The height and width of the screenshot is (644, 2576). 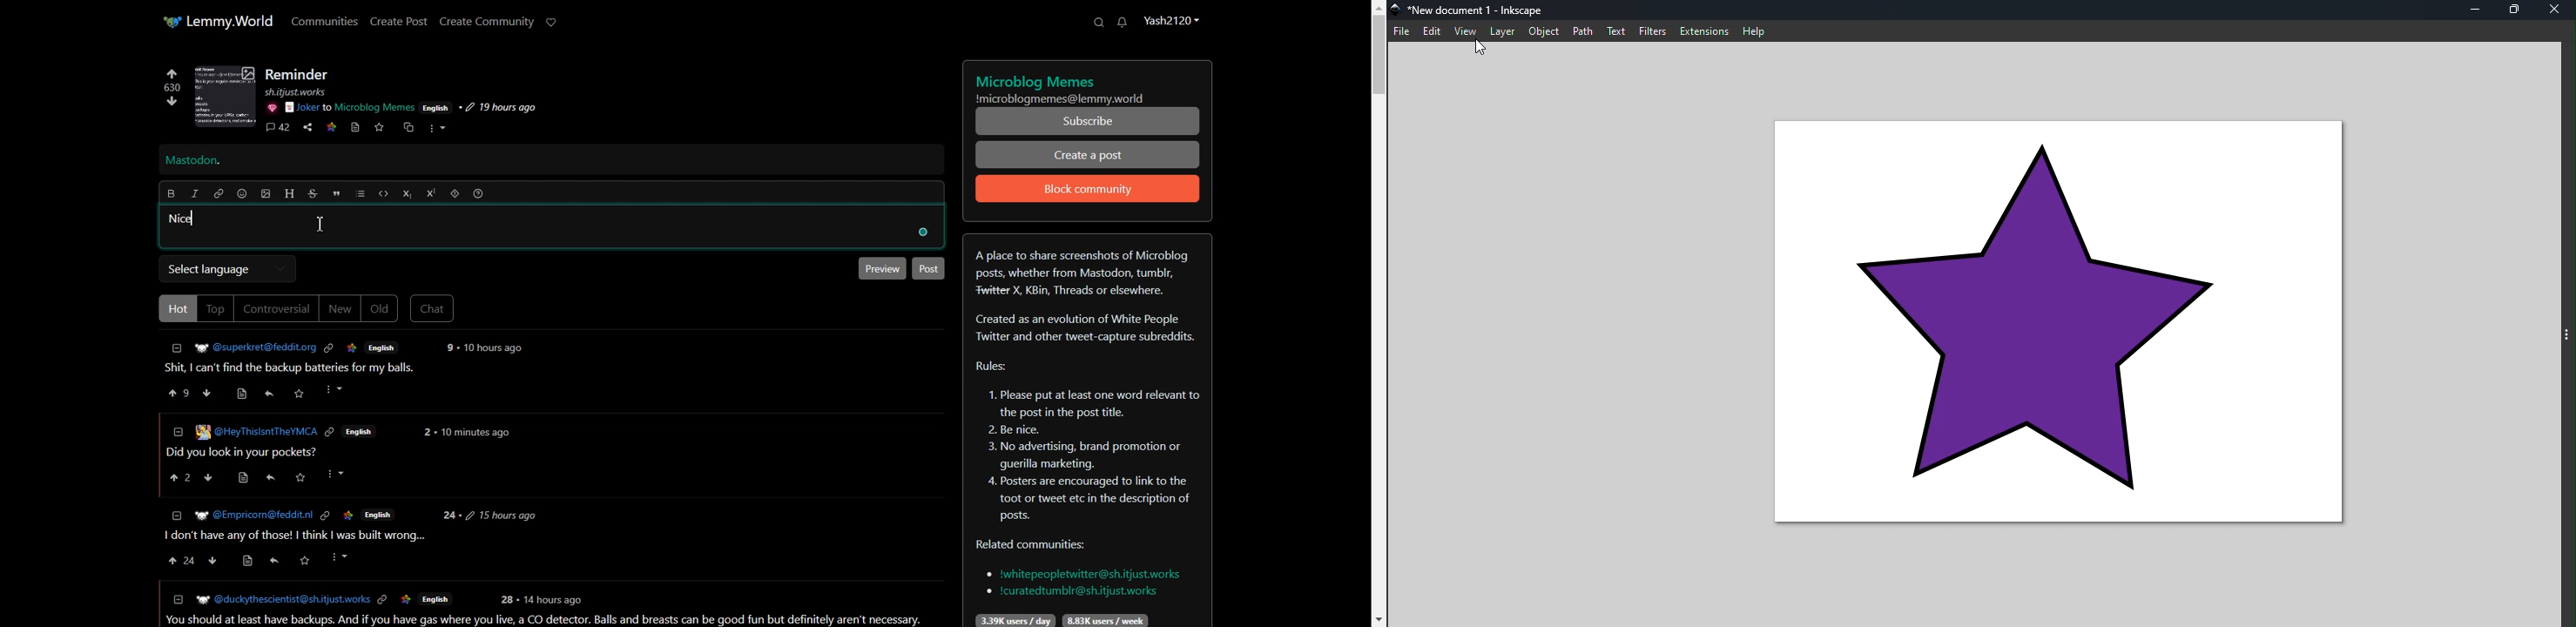 What do you see at coordinates (180, 392) in the screenshot?
I see `Upvote` at bounding box center [180, 392].